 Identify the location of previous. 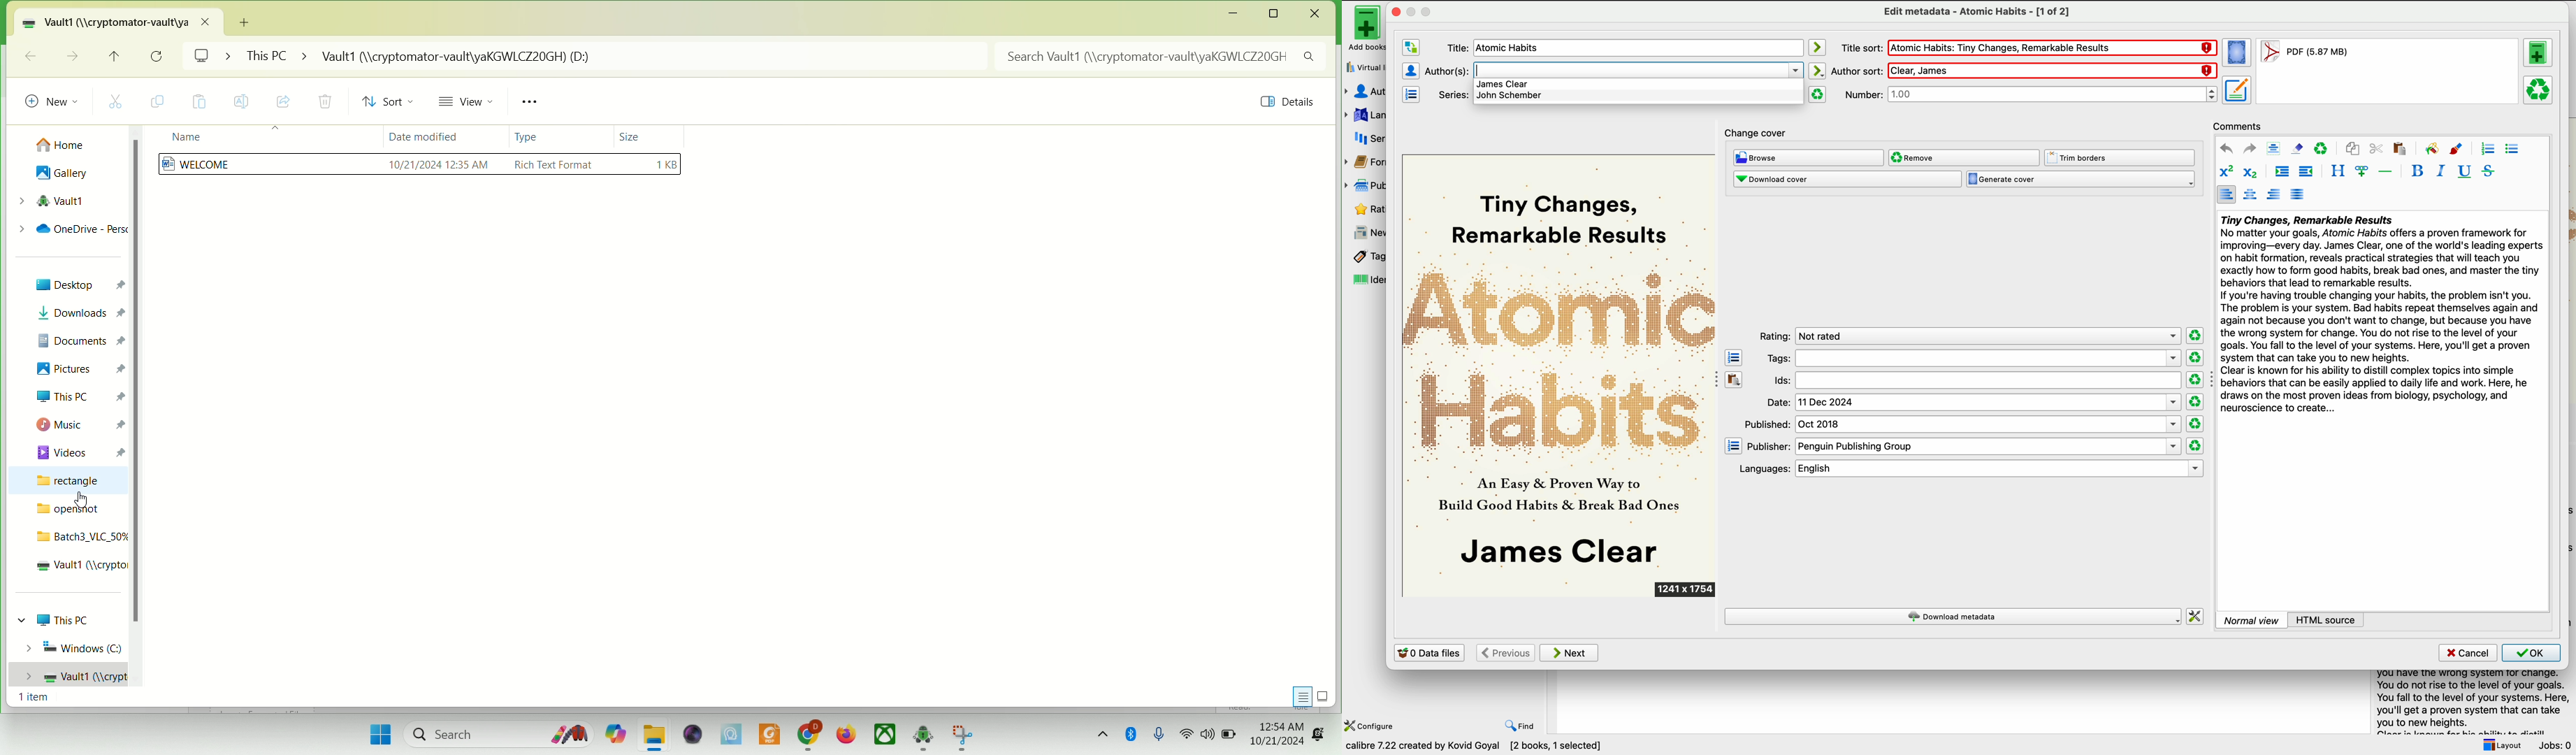
(1505, 652).